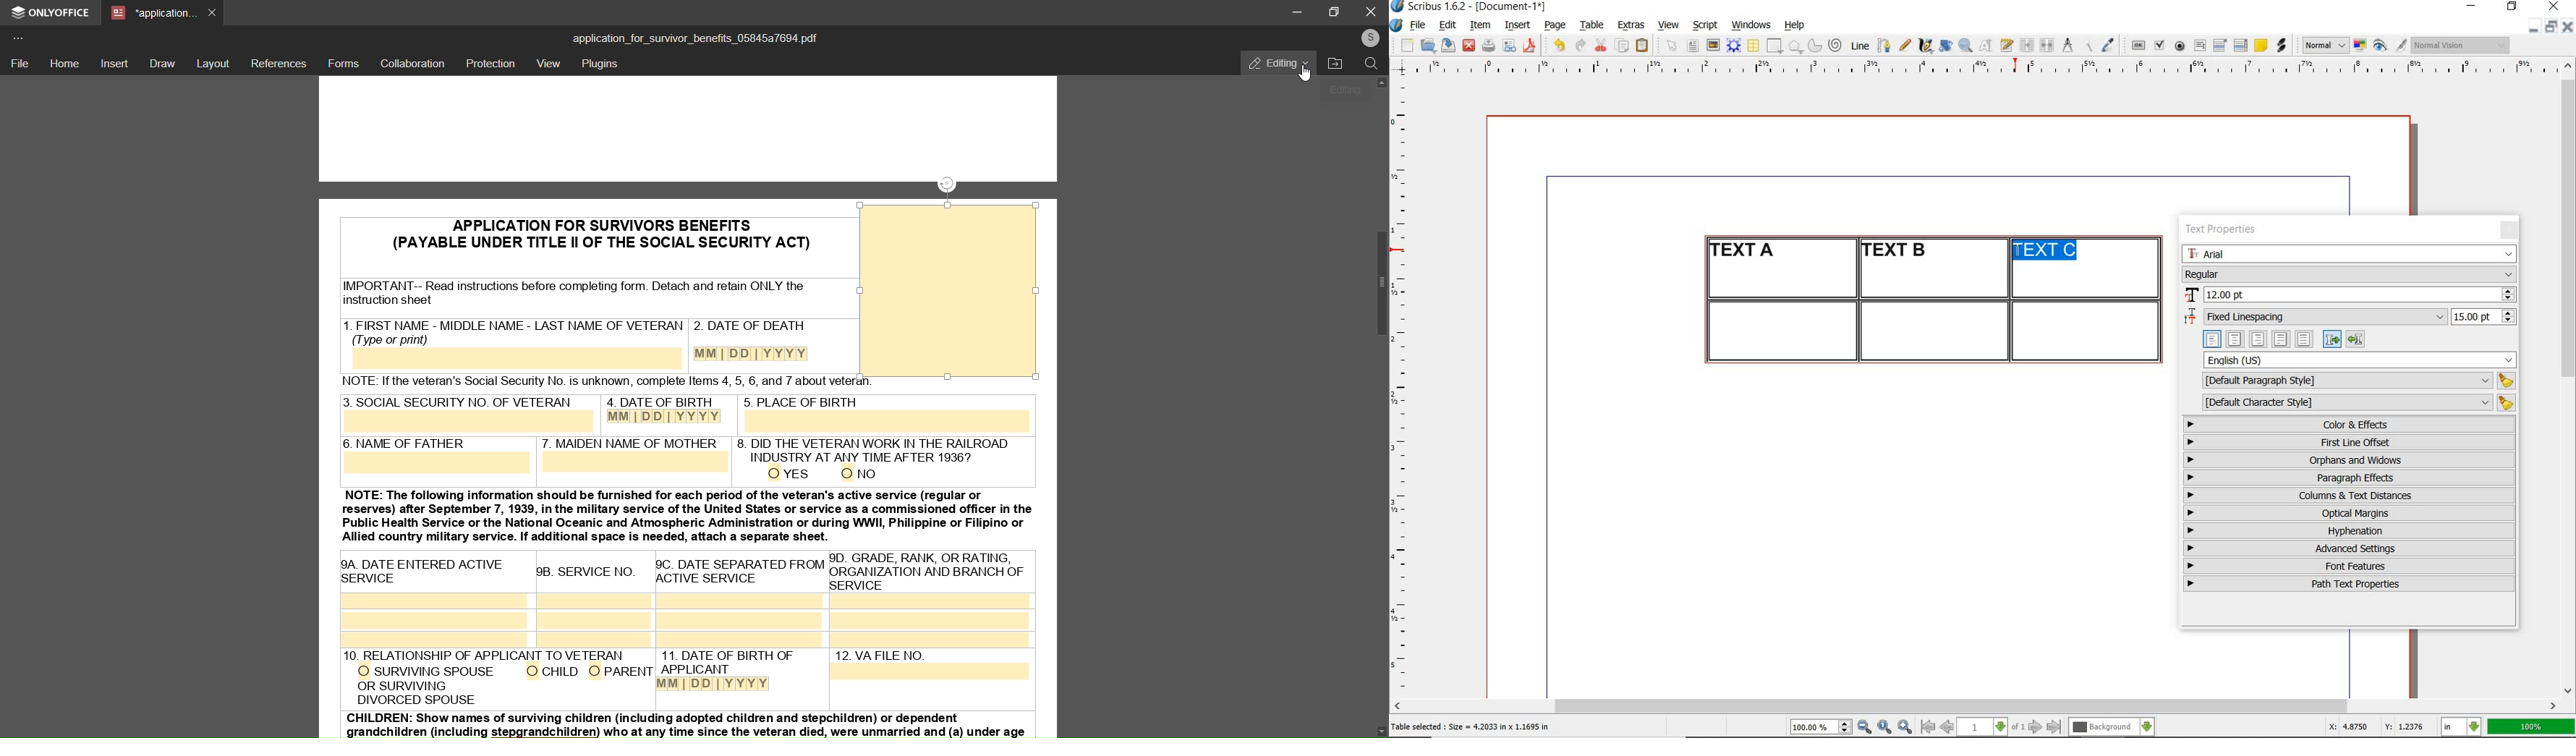  Describe the element at coordinates (2462, 727) in the screenshot. I see `select the current unit` at that location.